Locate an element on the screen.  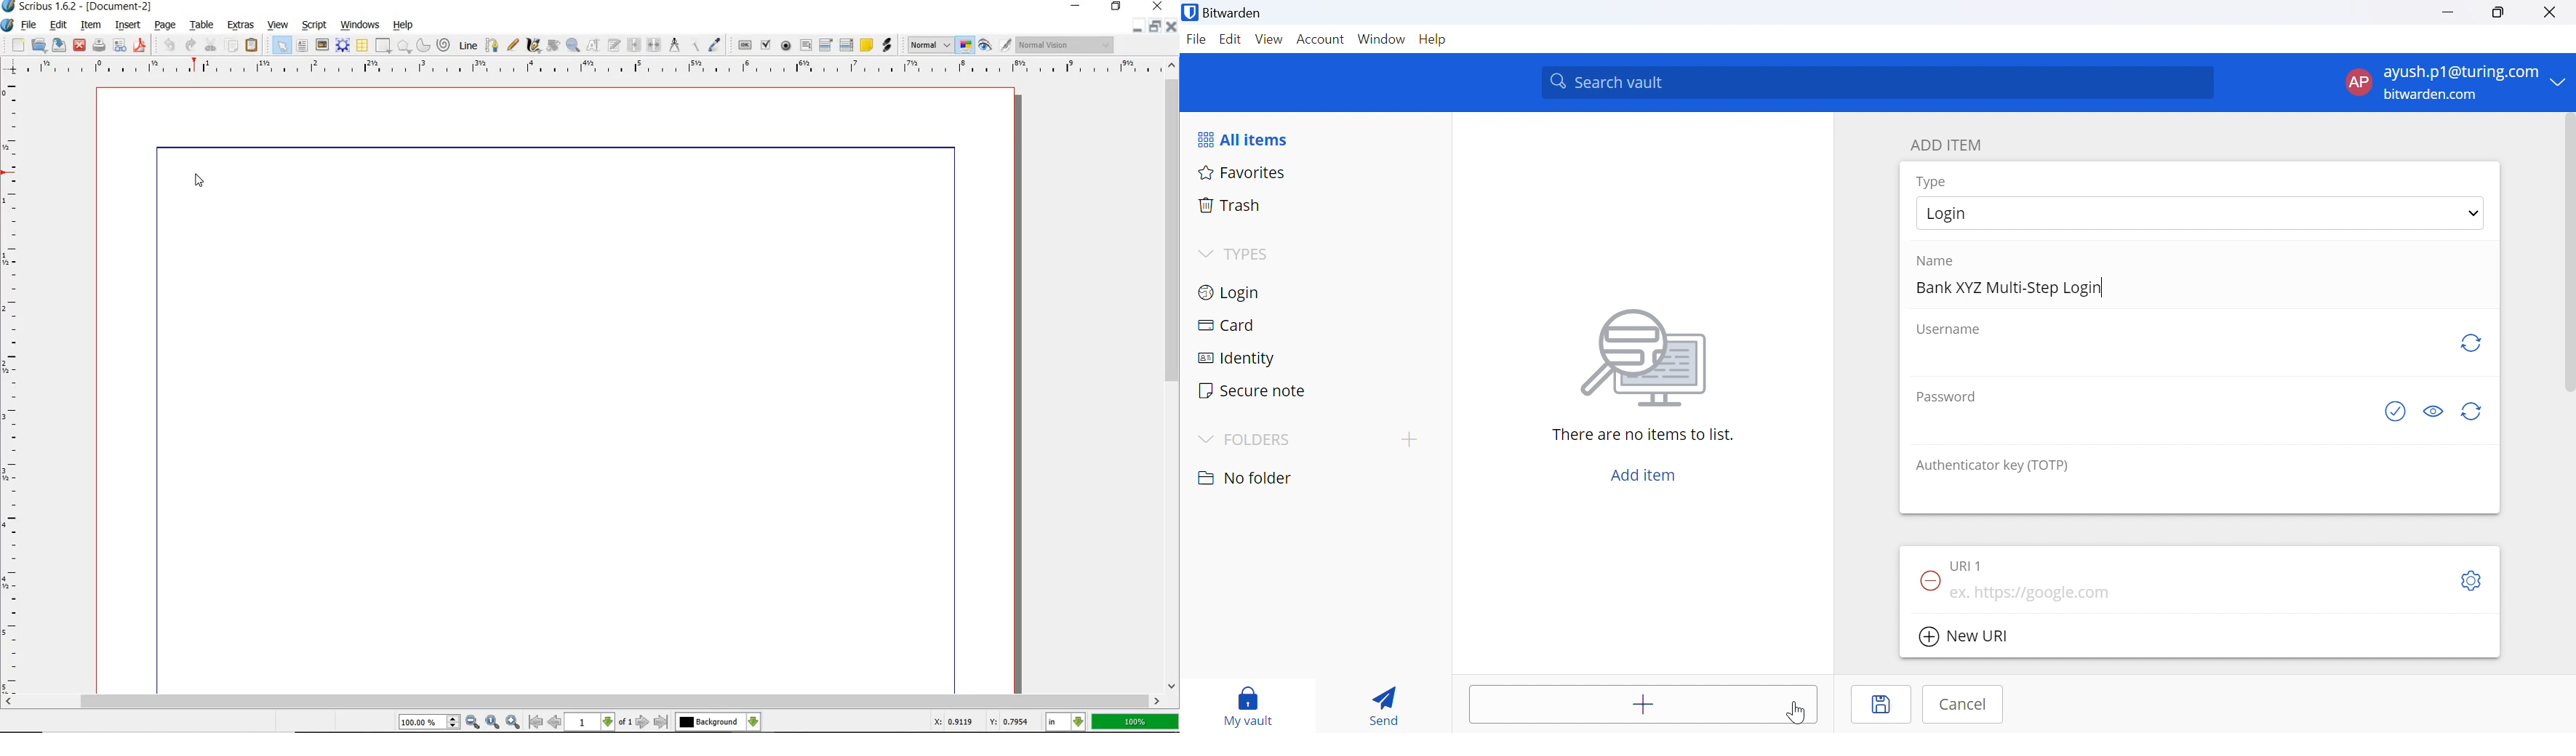
zoom in or out is located at coordinates (572, 46).